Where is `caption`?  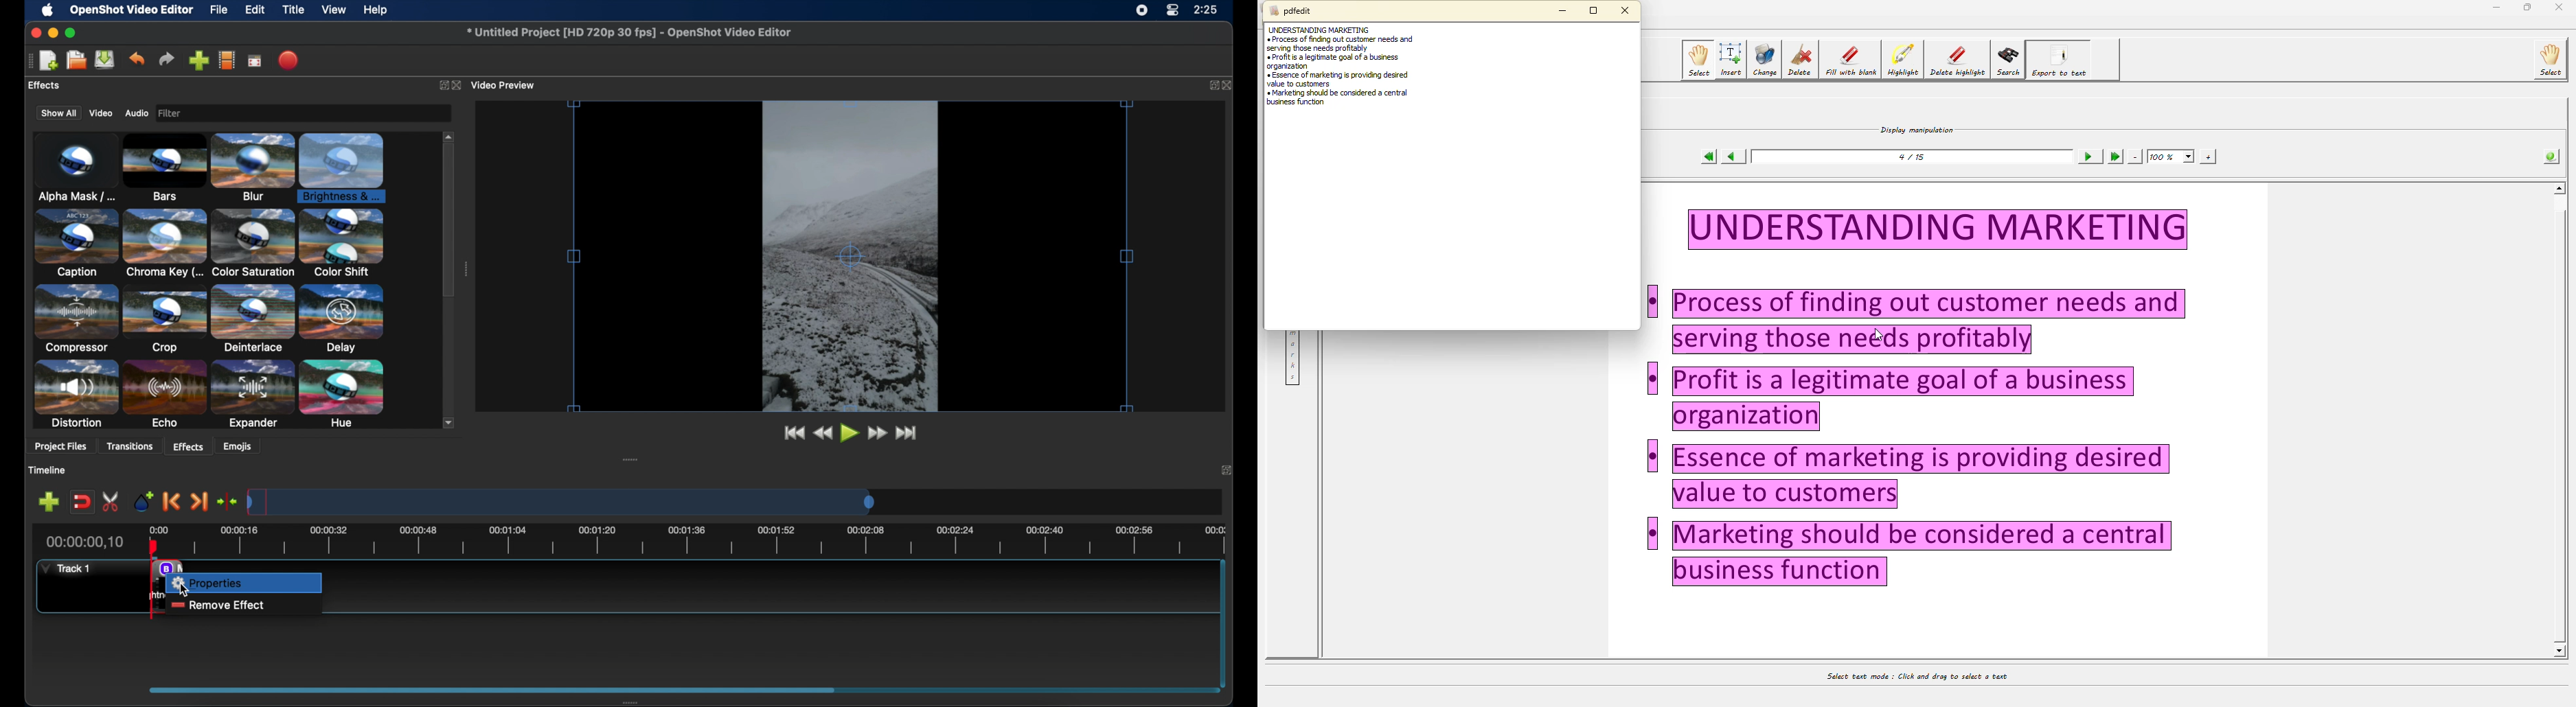 caption is located at coordinates (75, 244).